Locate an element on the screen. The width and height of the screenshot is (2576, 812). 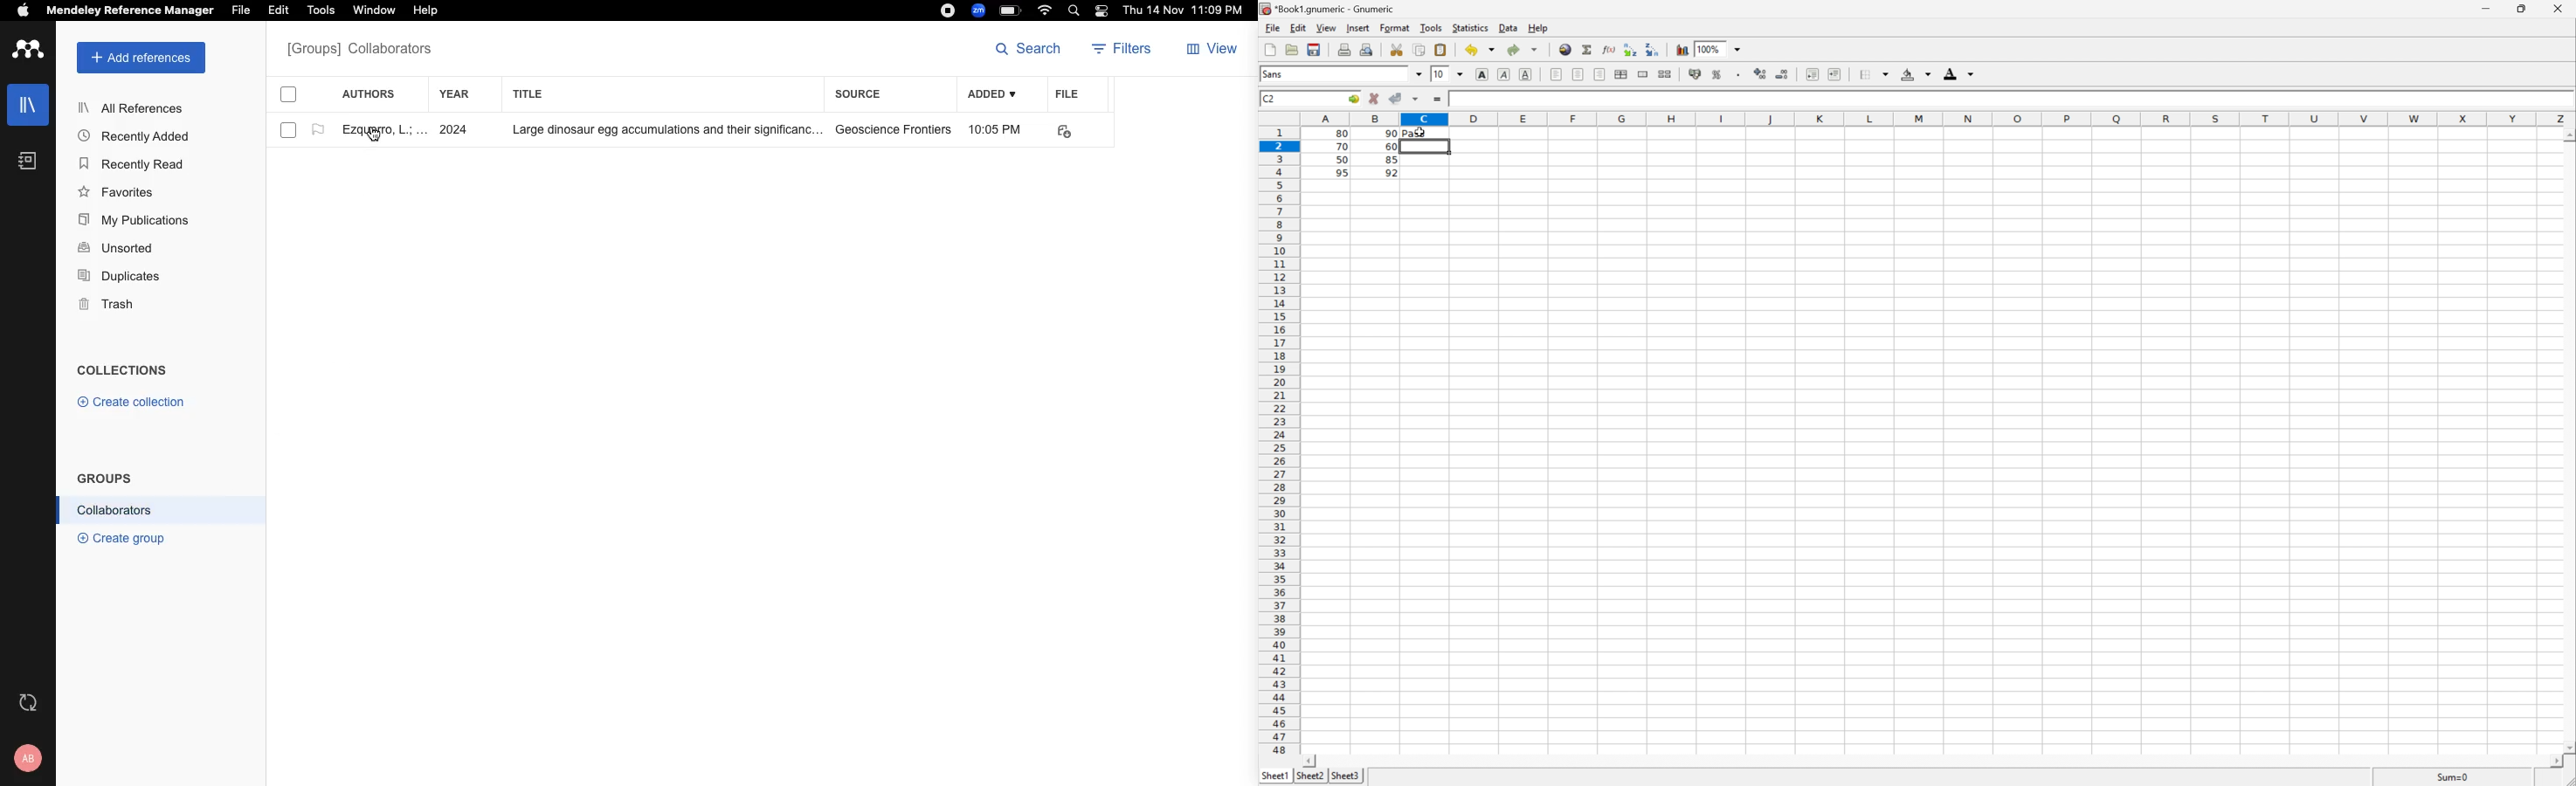
author is located at coordinates (376, 132).